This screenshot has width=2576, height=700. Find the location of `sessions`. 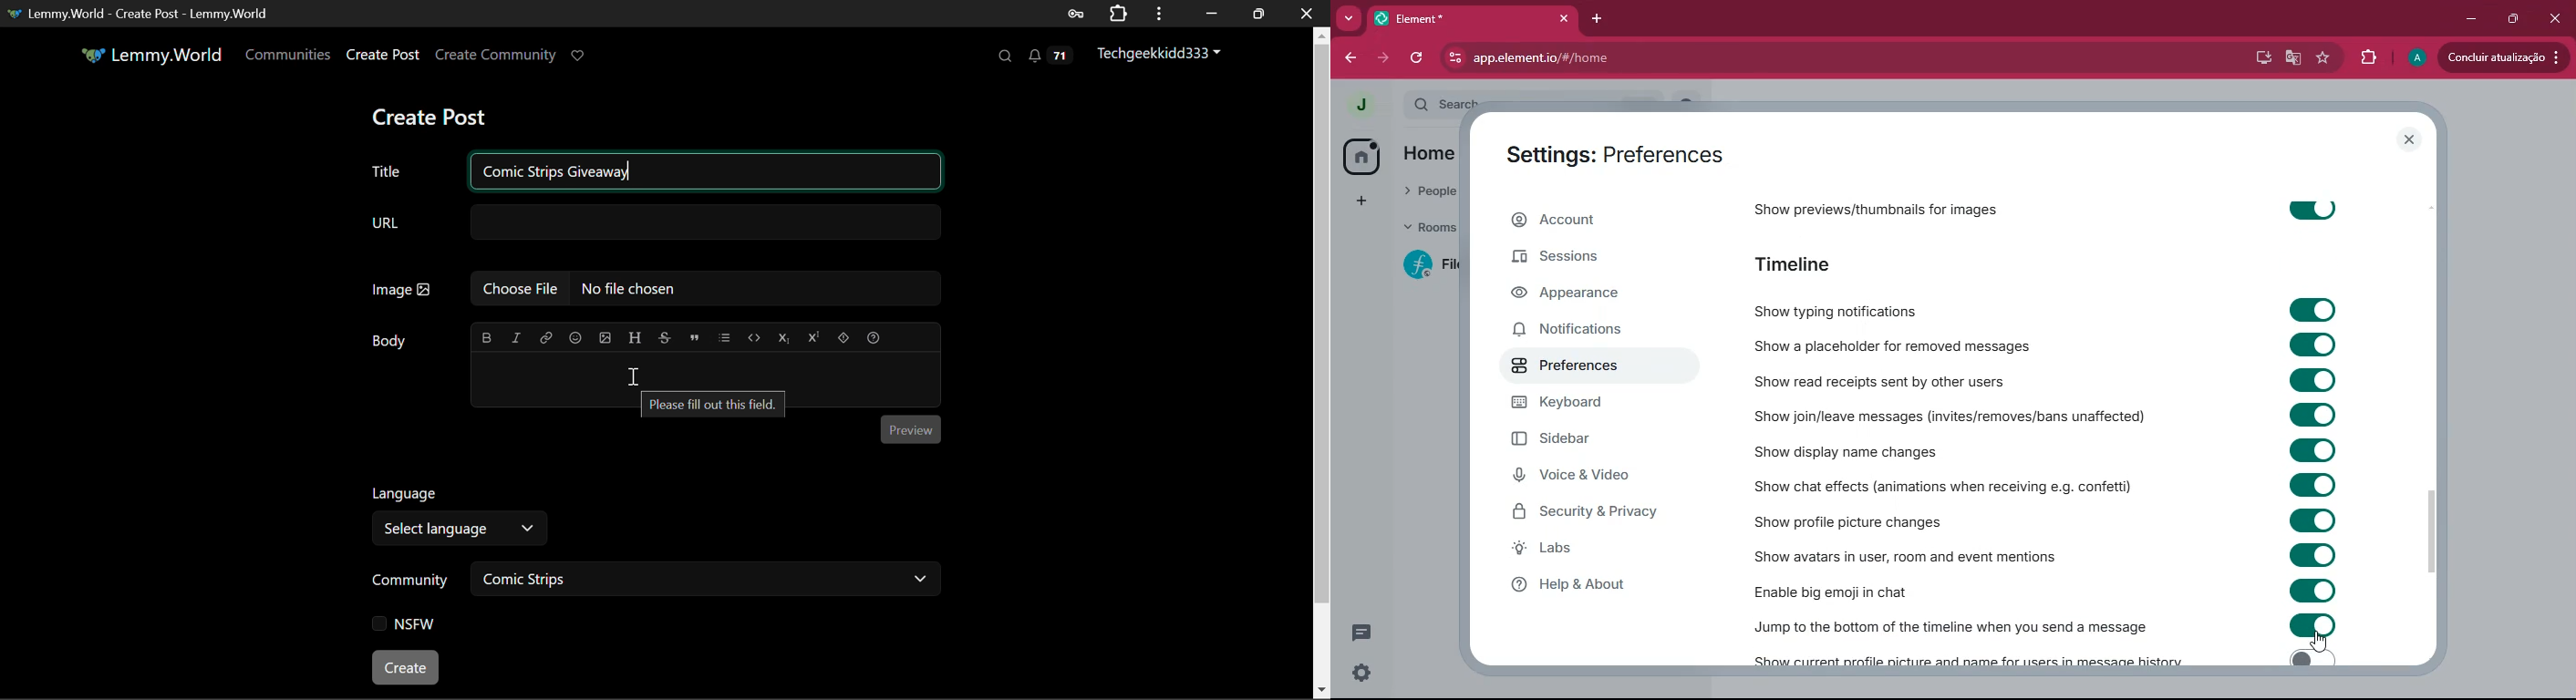

sessions is located at coordinates (1588, 260).